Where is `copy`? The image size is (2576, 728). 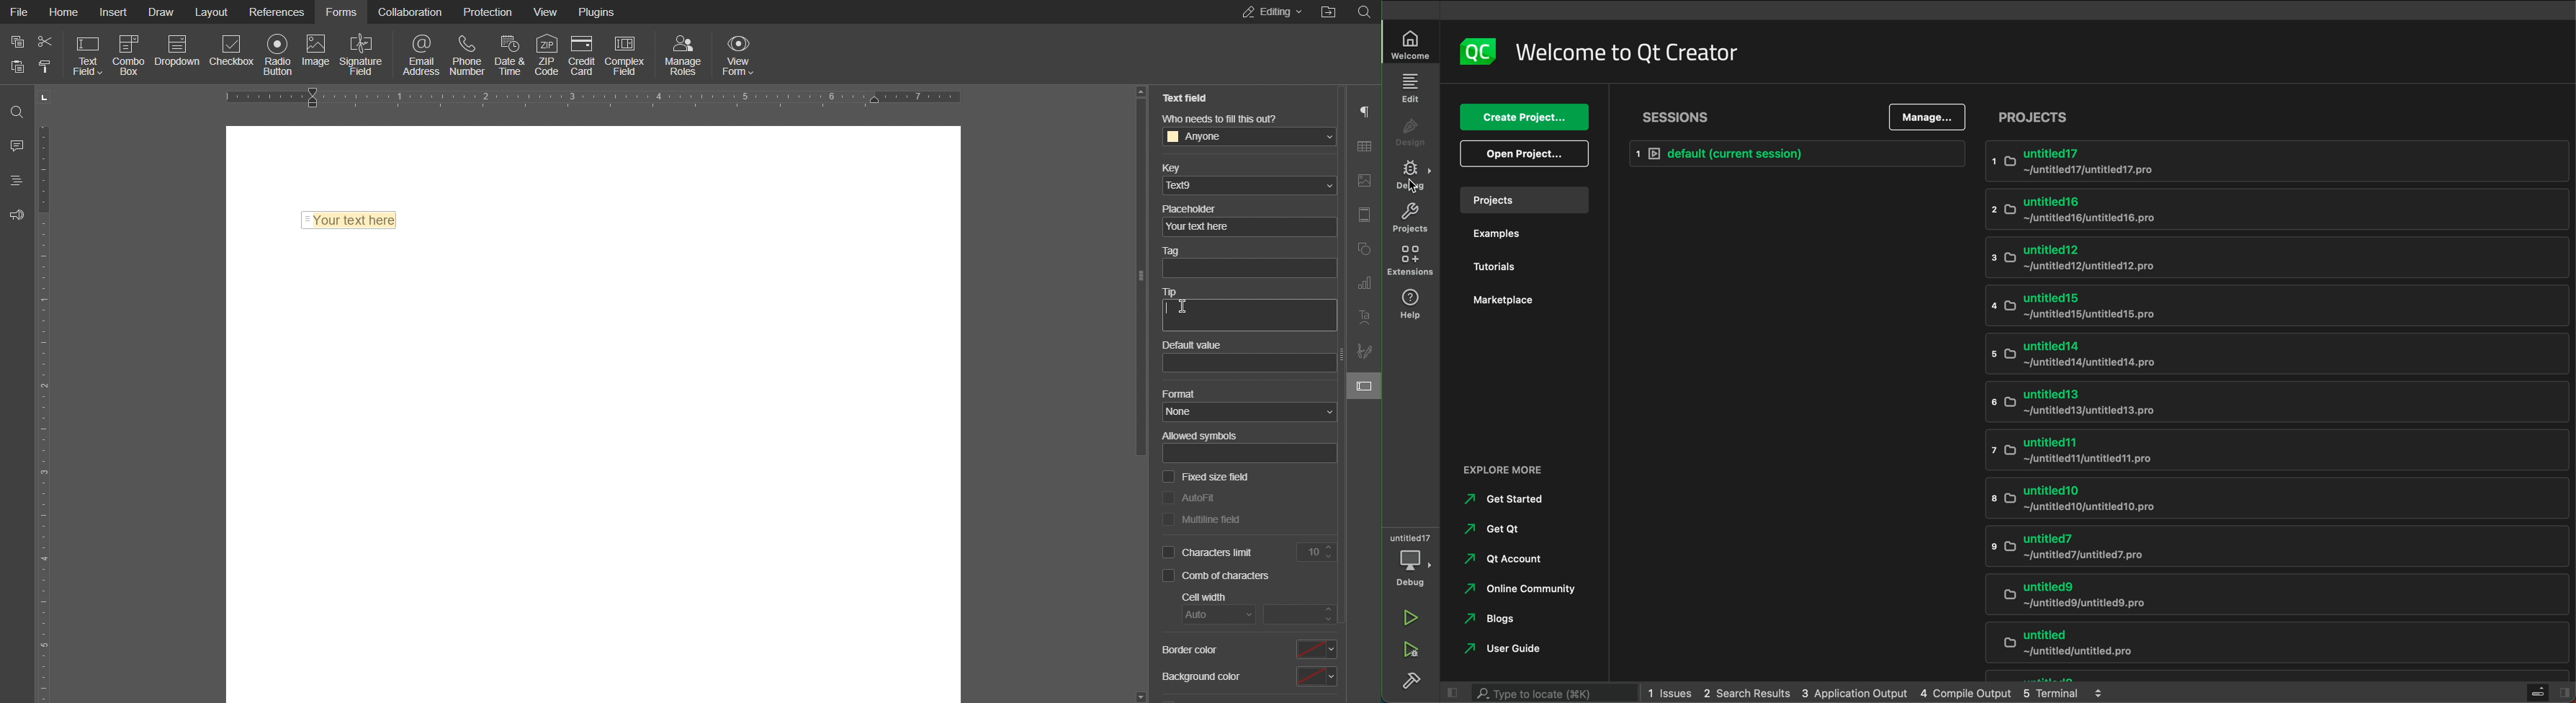 copy is located at coordinates (19, 42).